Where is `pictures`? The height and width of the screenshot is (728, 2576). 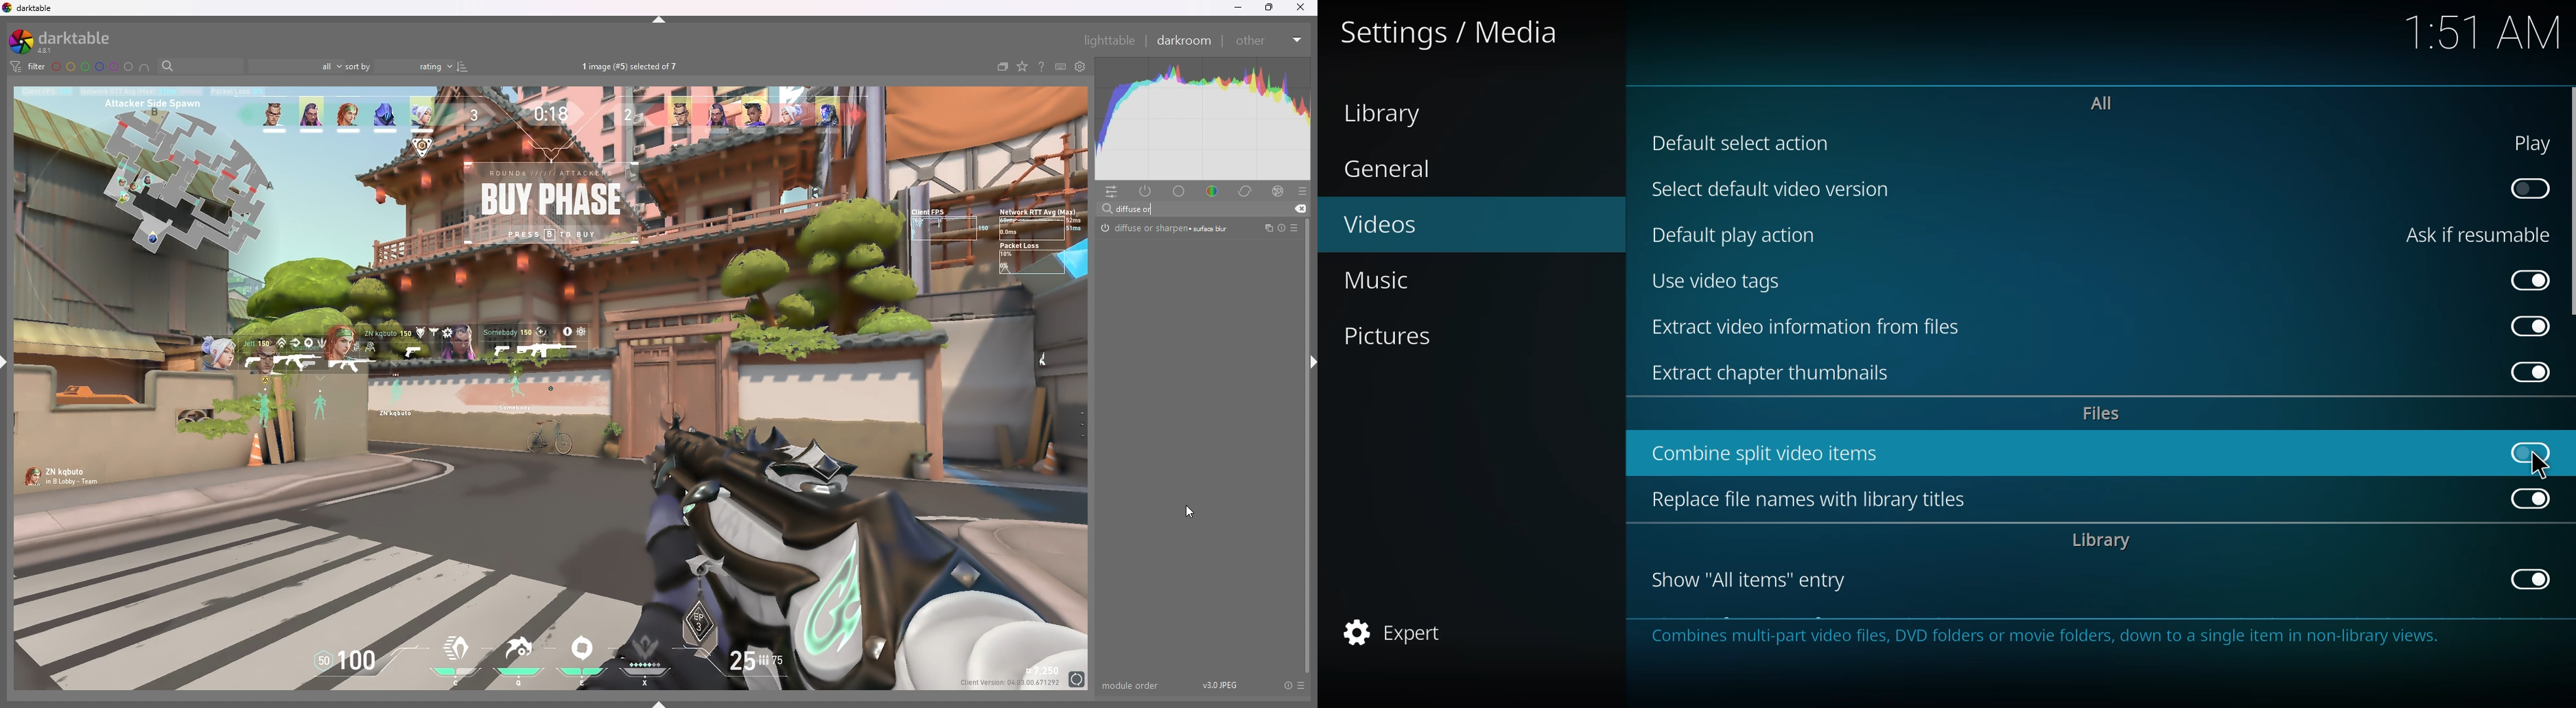
pictures is located at coordinates (1396, 338).